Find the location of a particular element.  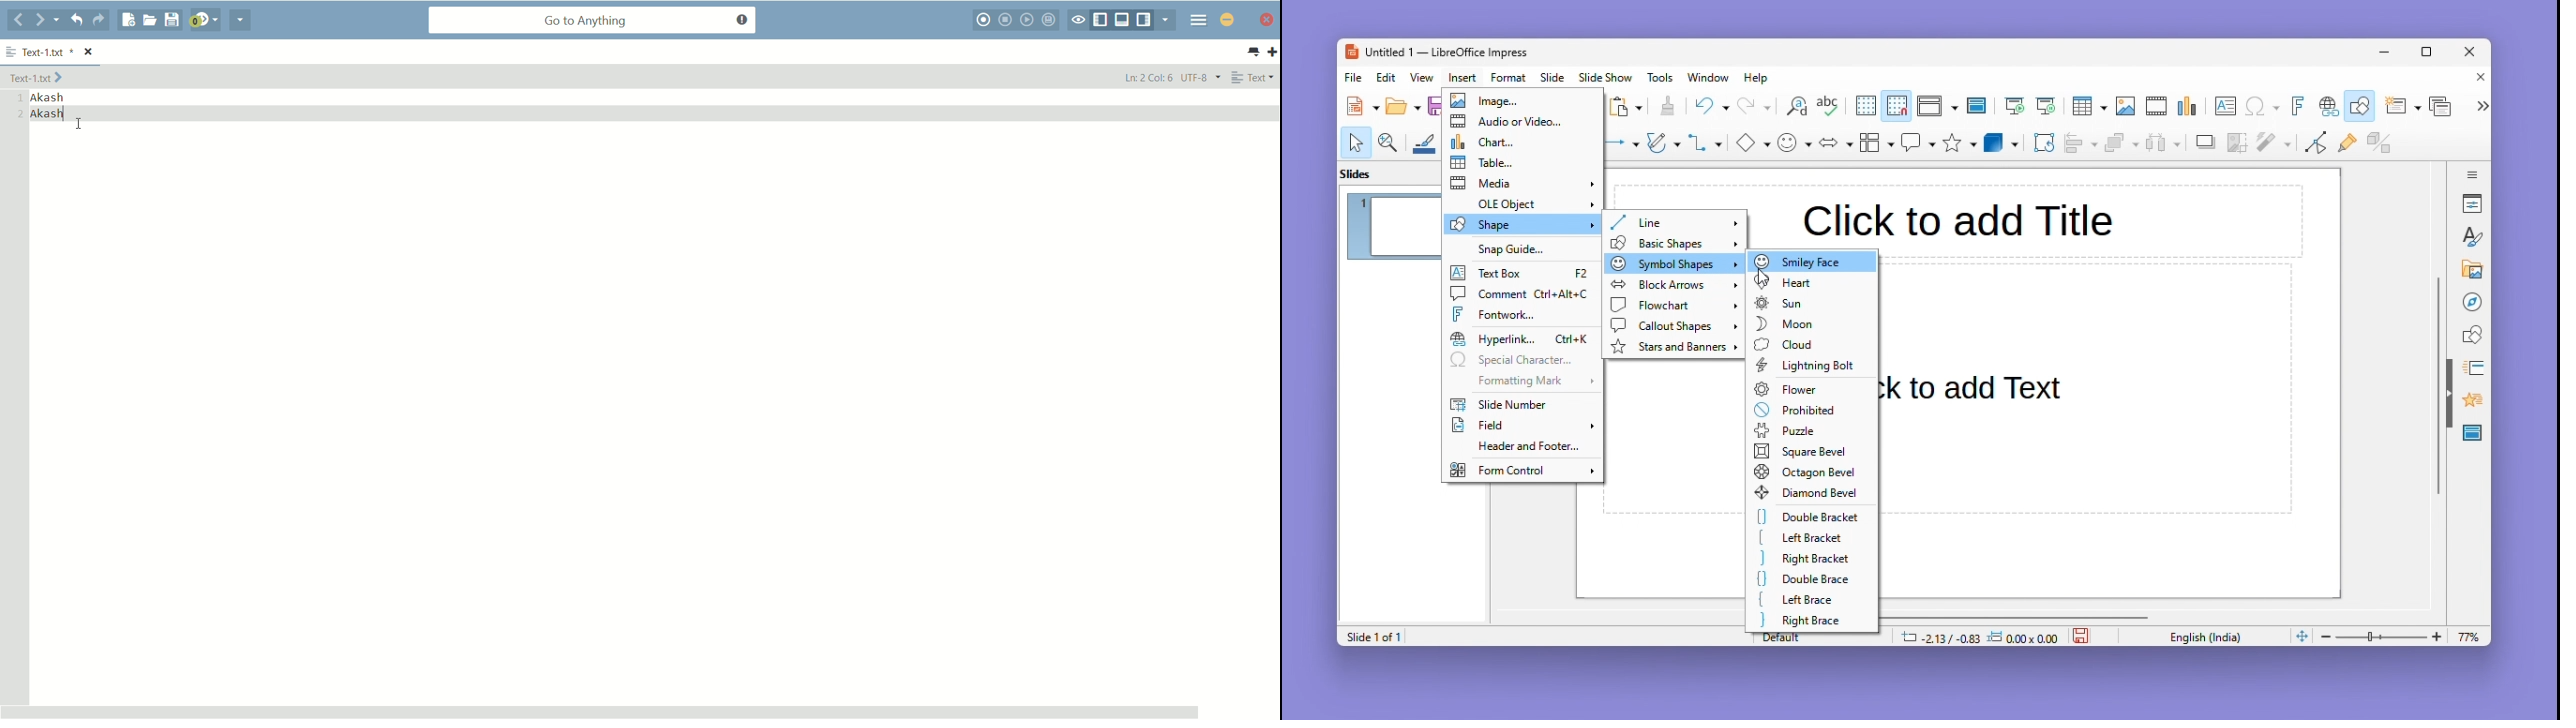

Cuboid is located at coordinates (2001, 144).